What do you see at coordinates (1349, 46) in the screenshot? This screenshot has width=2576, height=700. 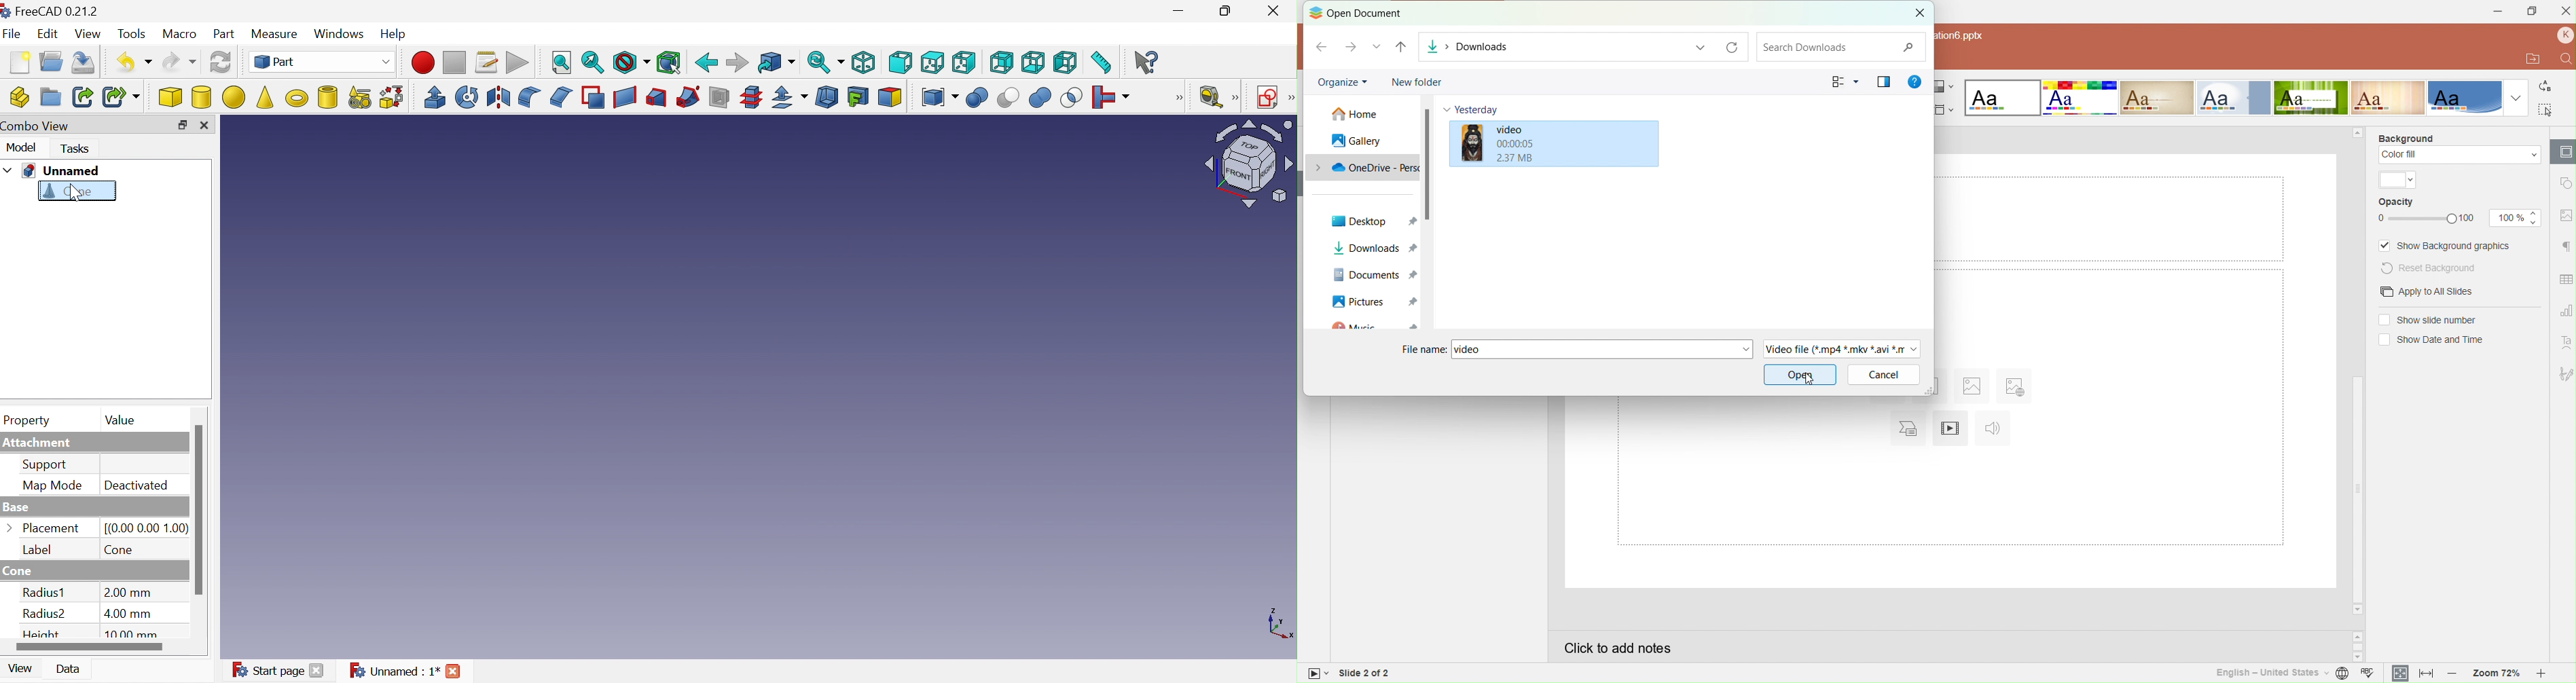 I see `Forward` at bounding box center [1349, 46].